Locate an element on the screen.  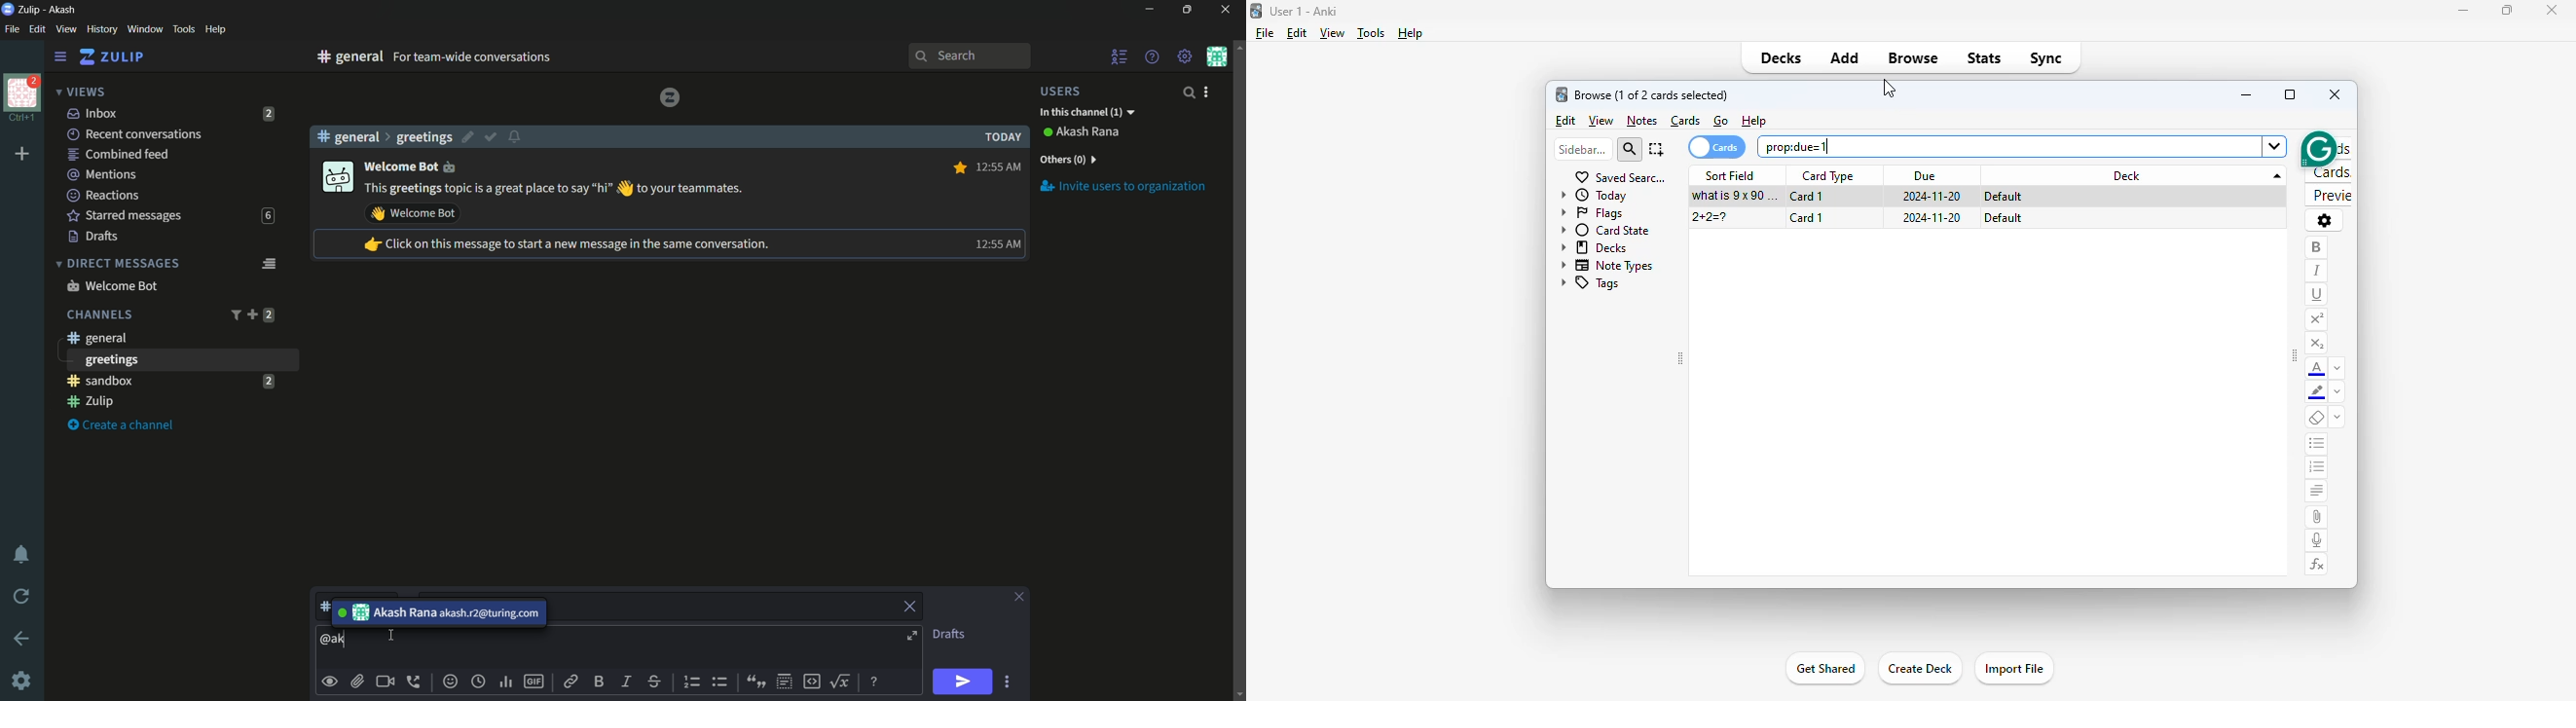
get shared is located at coordinates (1824, 669).